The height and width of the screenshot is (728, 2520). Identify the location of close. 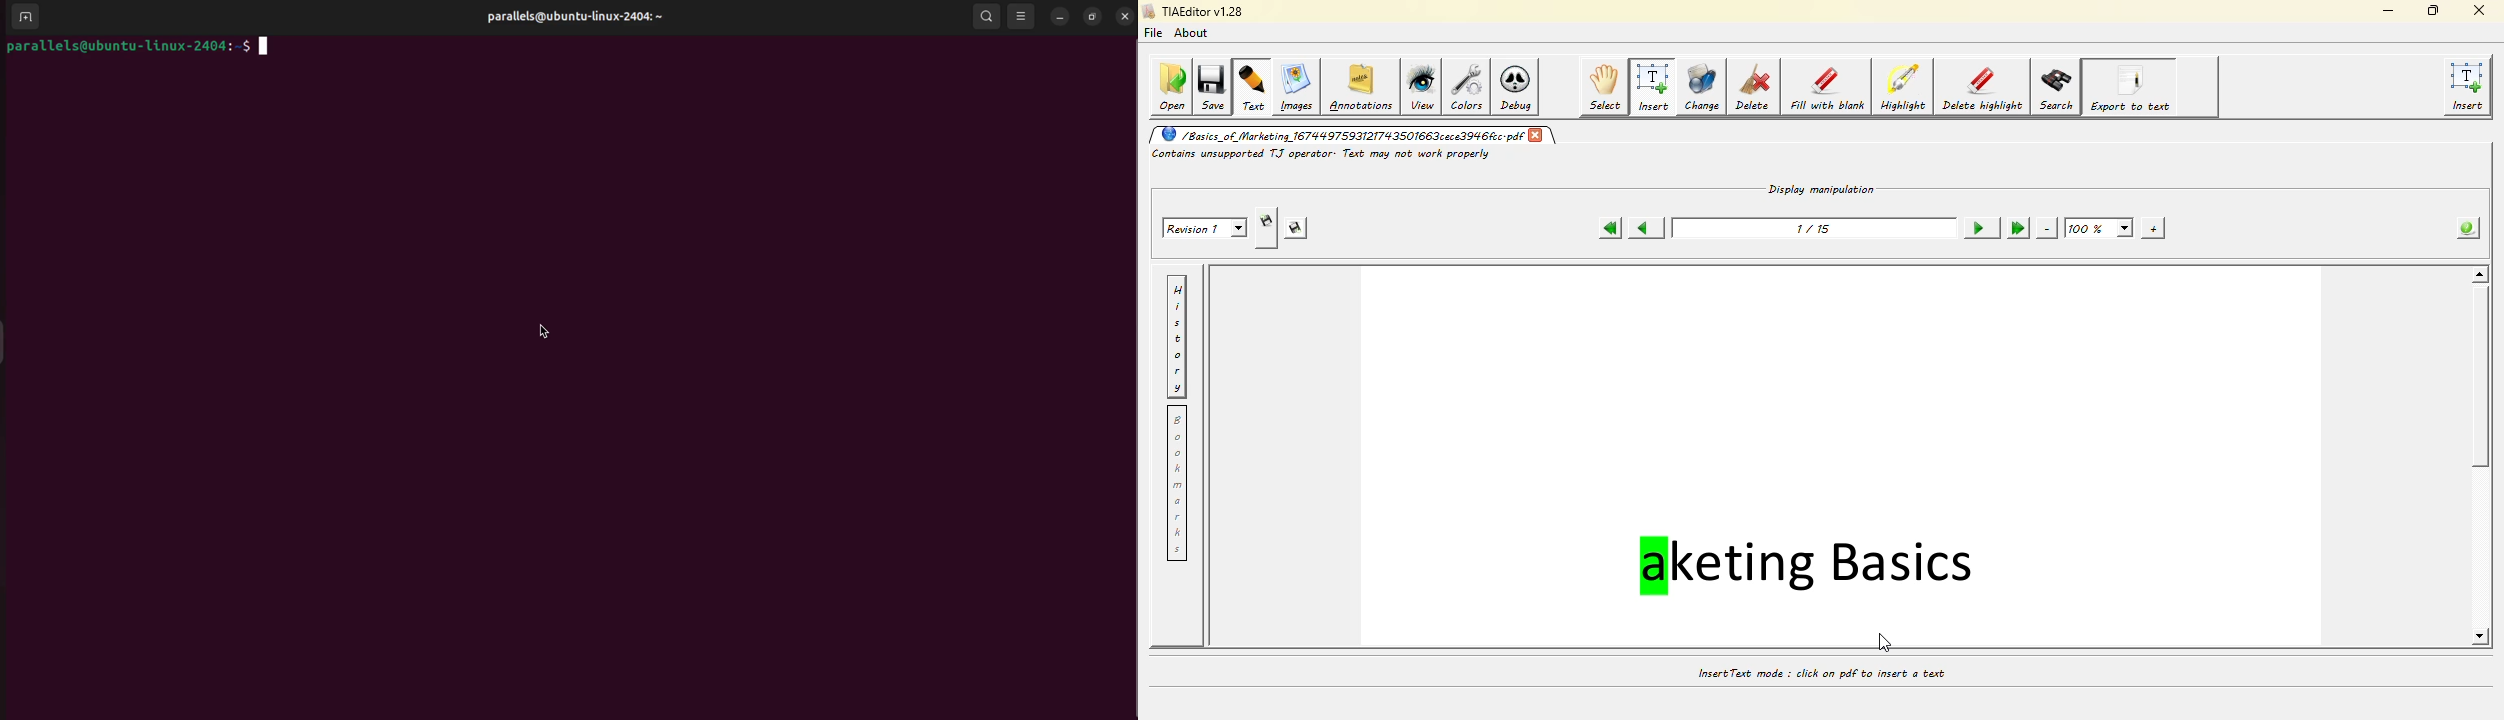
(1122, 15).